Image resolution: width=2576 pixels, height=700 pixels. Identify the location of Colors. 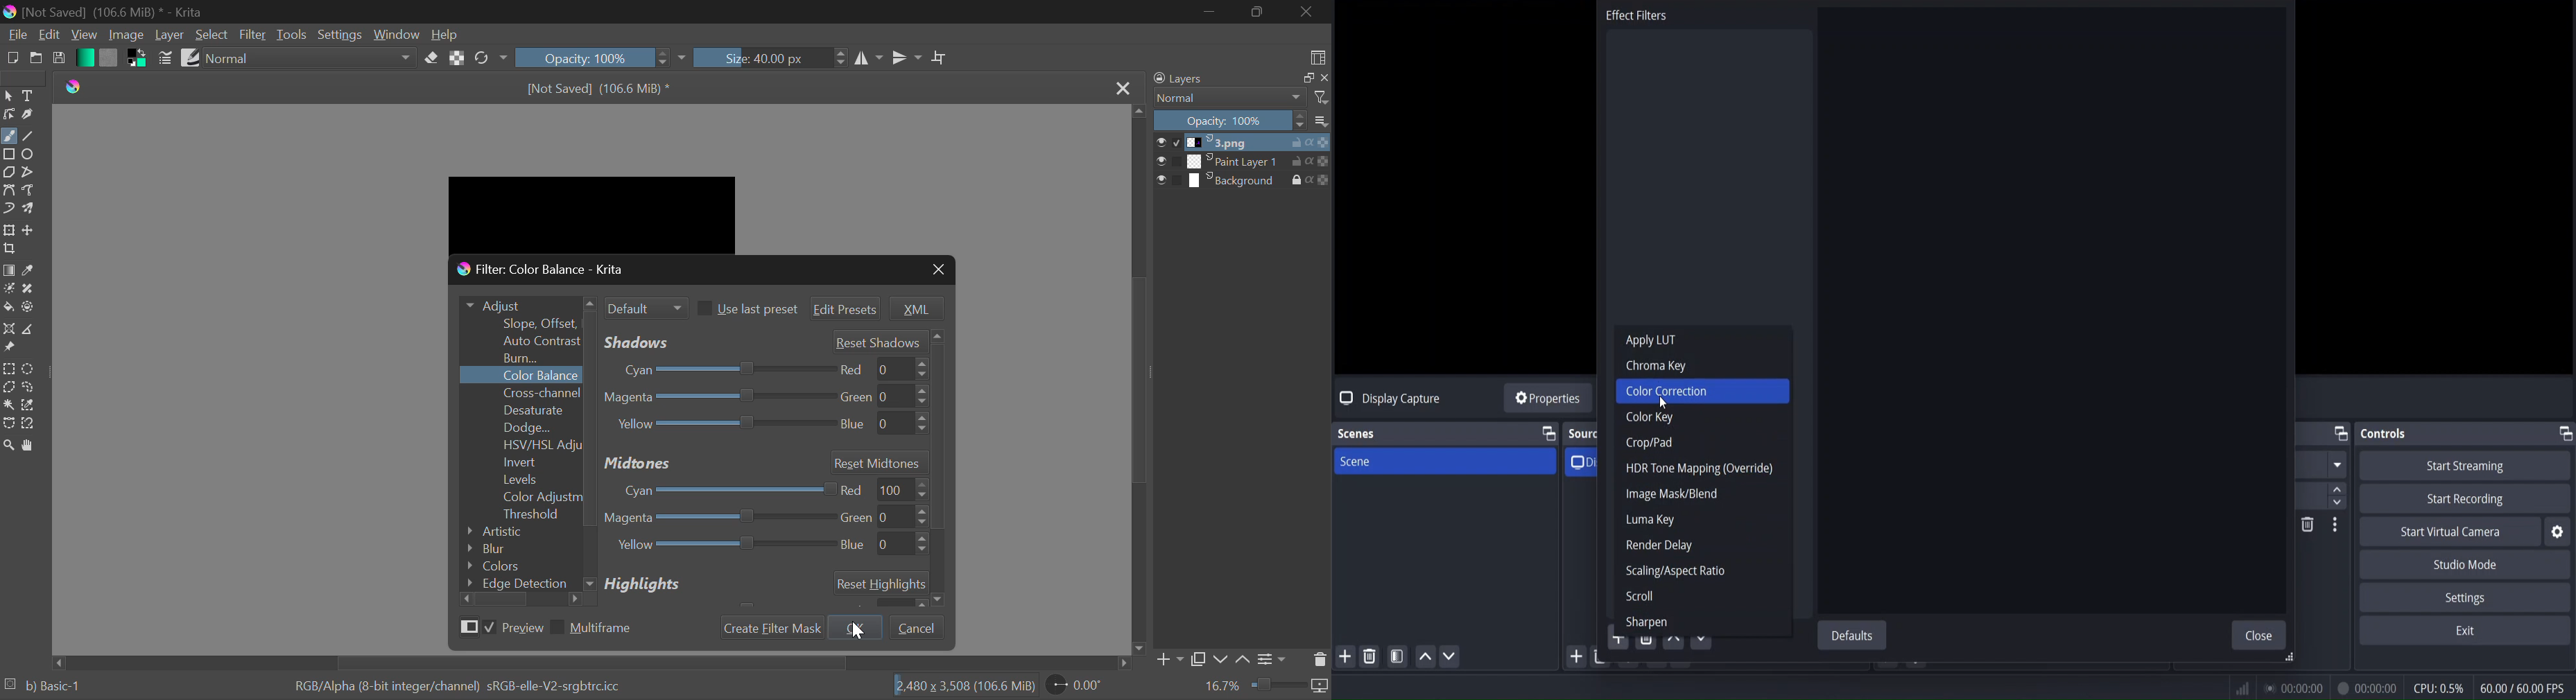
(516, 566).